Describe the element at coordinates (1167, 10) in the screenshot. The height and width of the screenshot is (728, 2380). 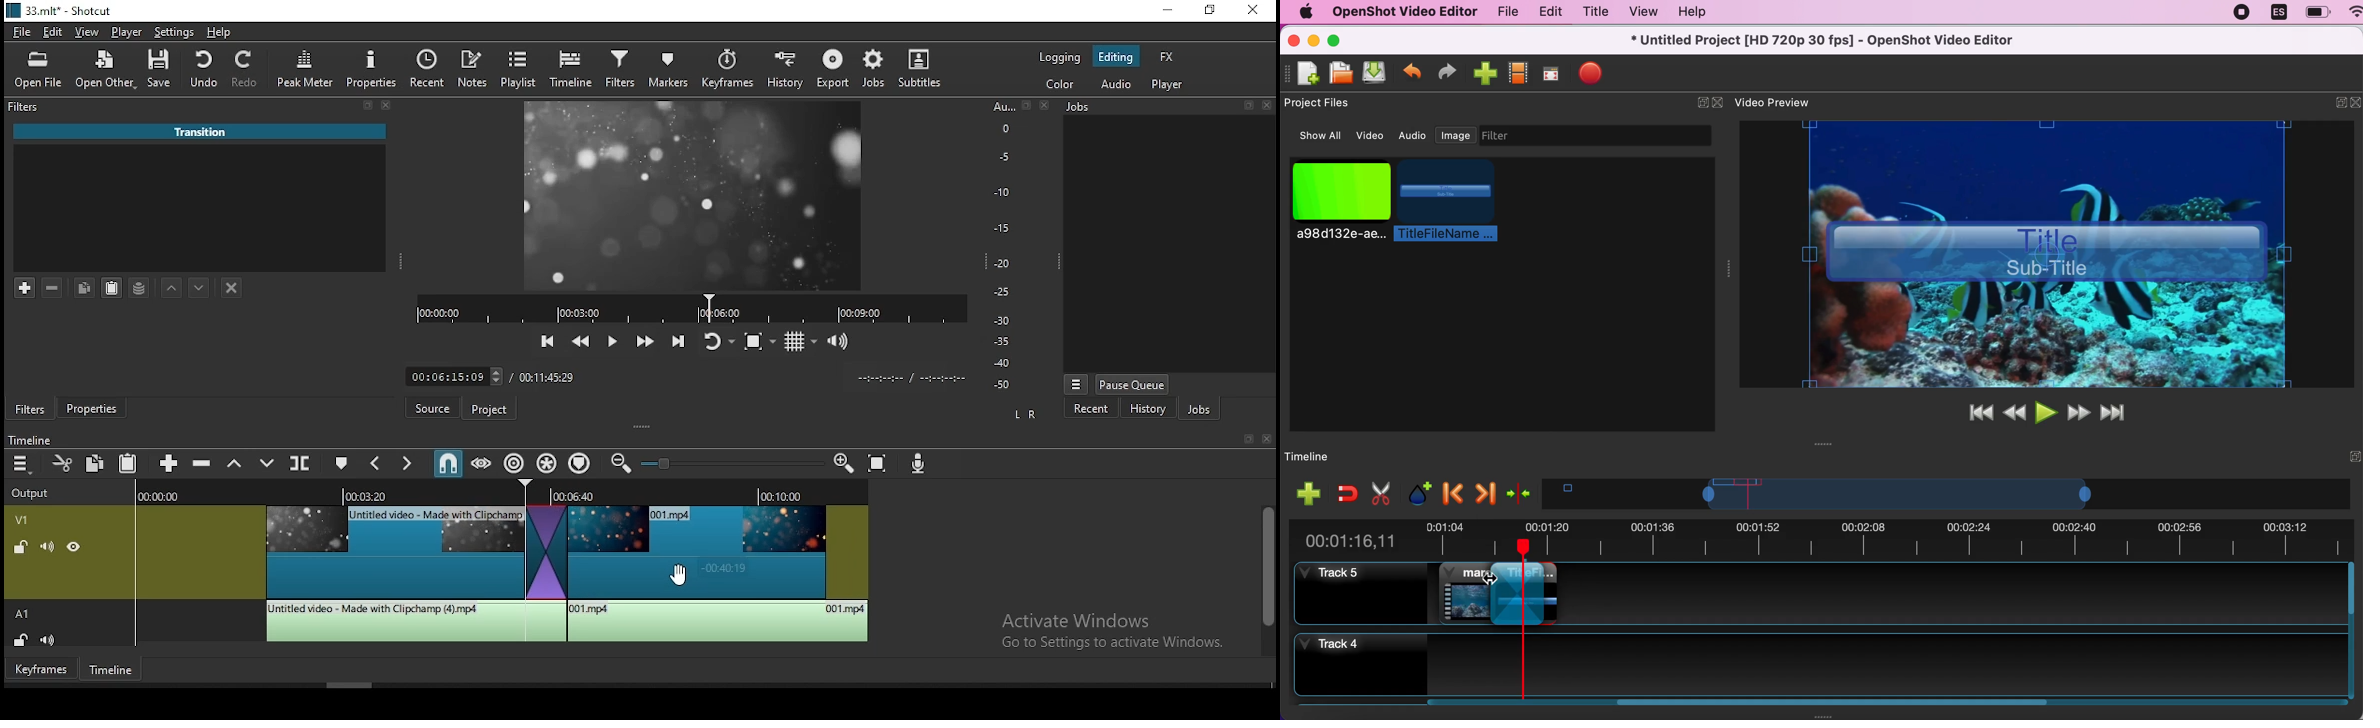
I see `minimize` at that location.